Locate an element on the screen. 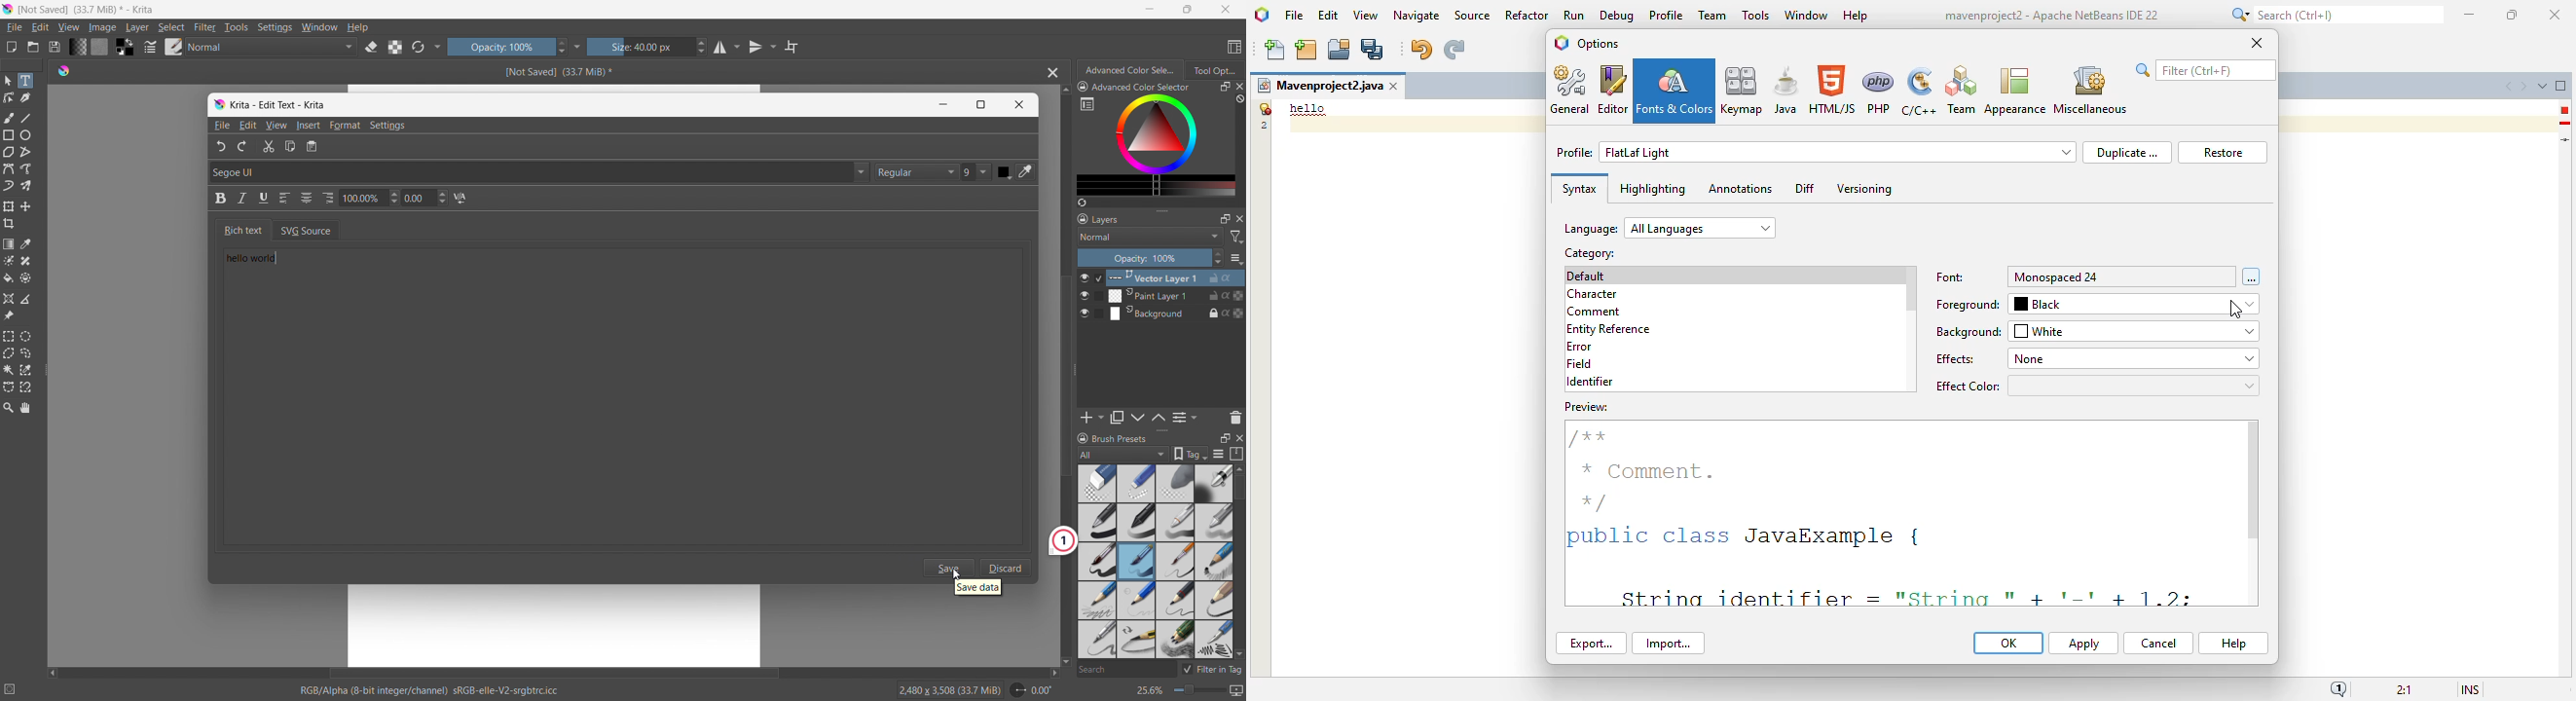 The height and width of the screenshot is (728, 2576). 0.00 is located at coordinates (426, 199).